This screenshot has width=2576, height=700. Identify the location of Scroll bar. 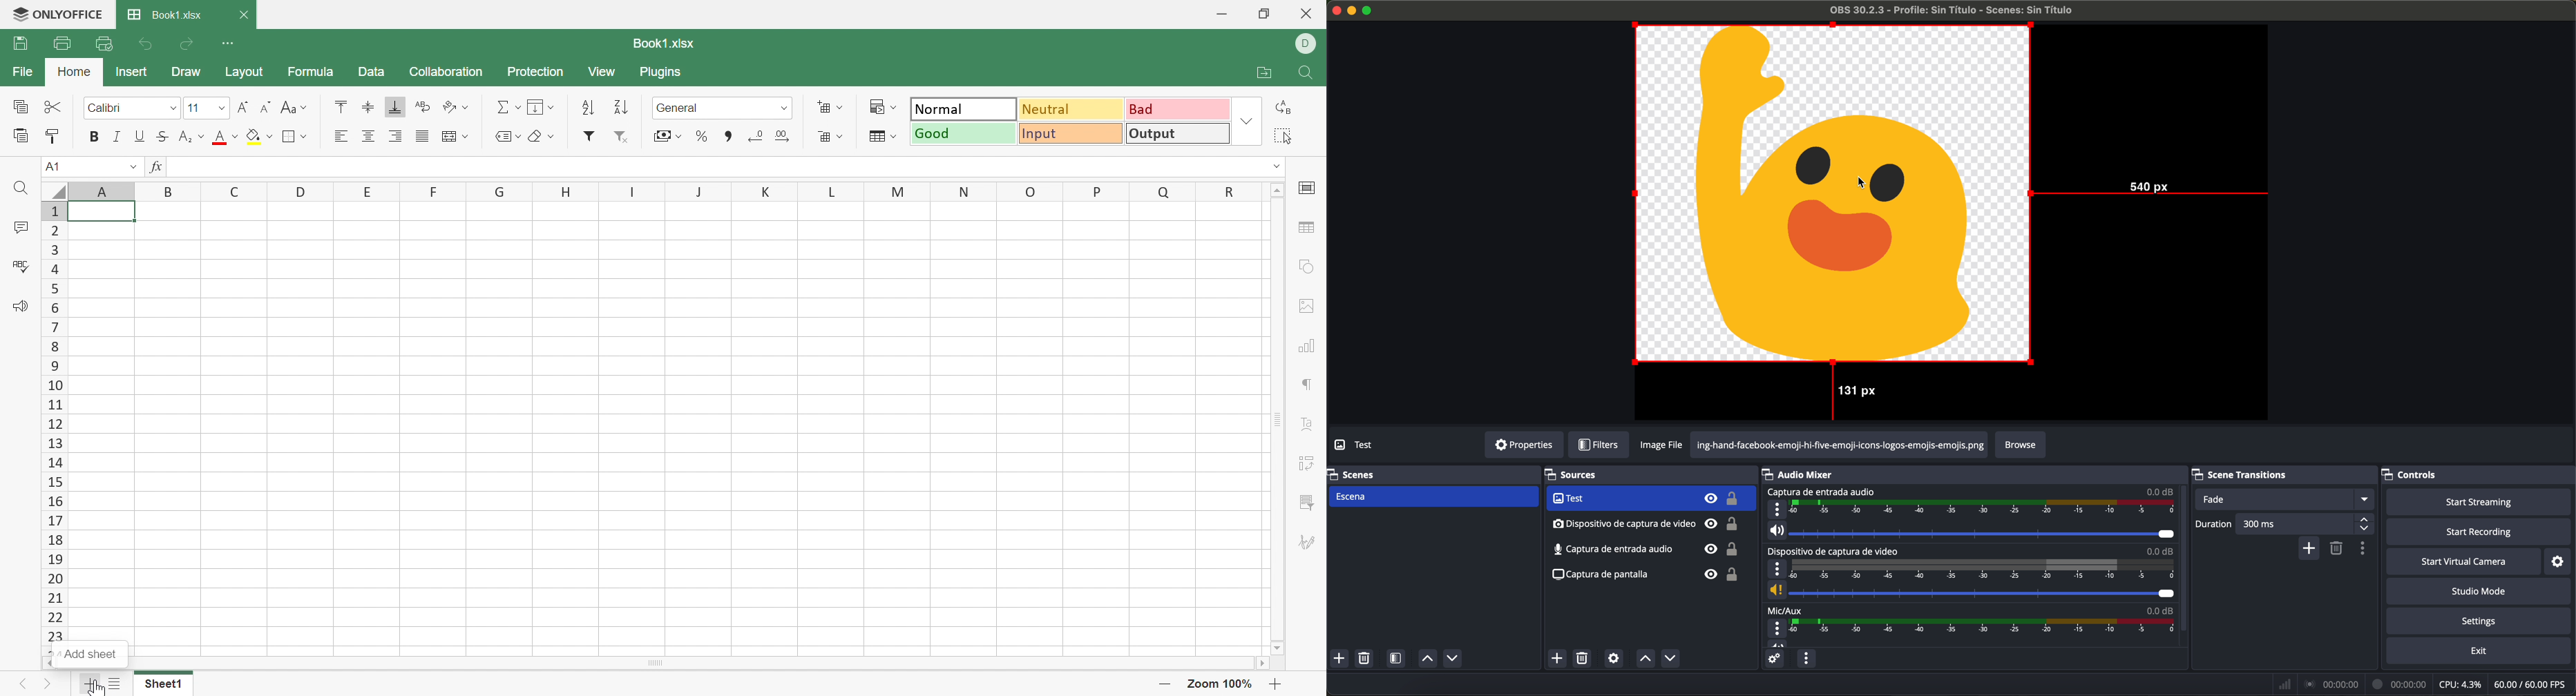
(690, 664).